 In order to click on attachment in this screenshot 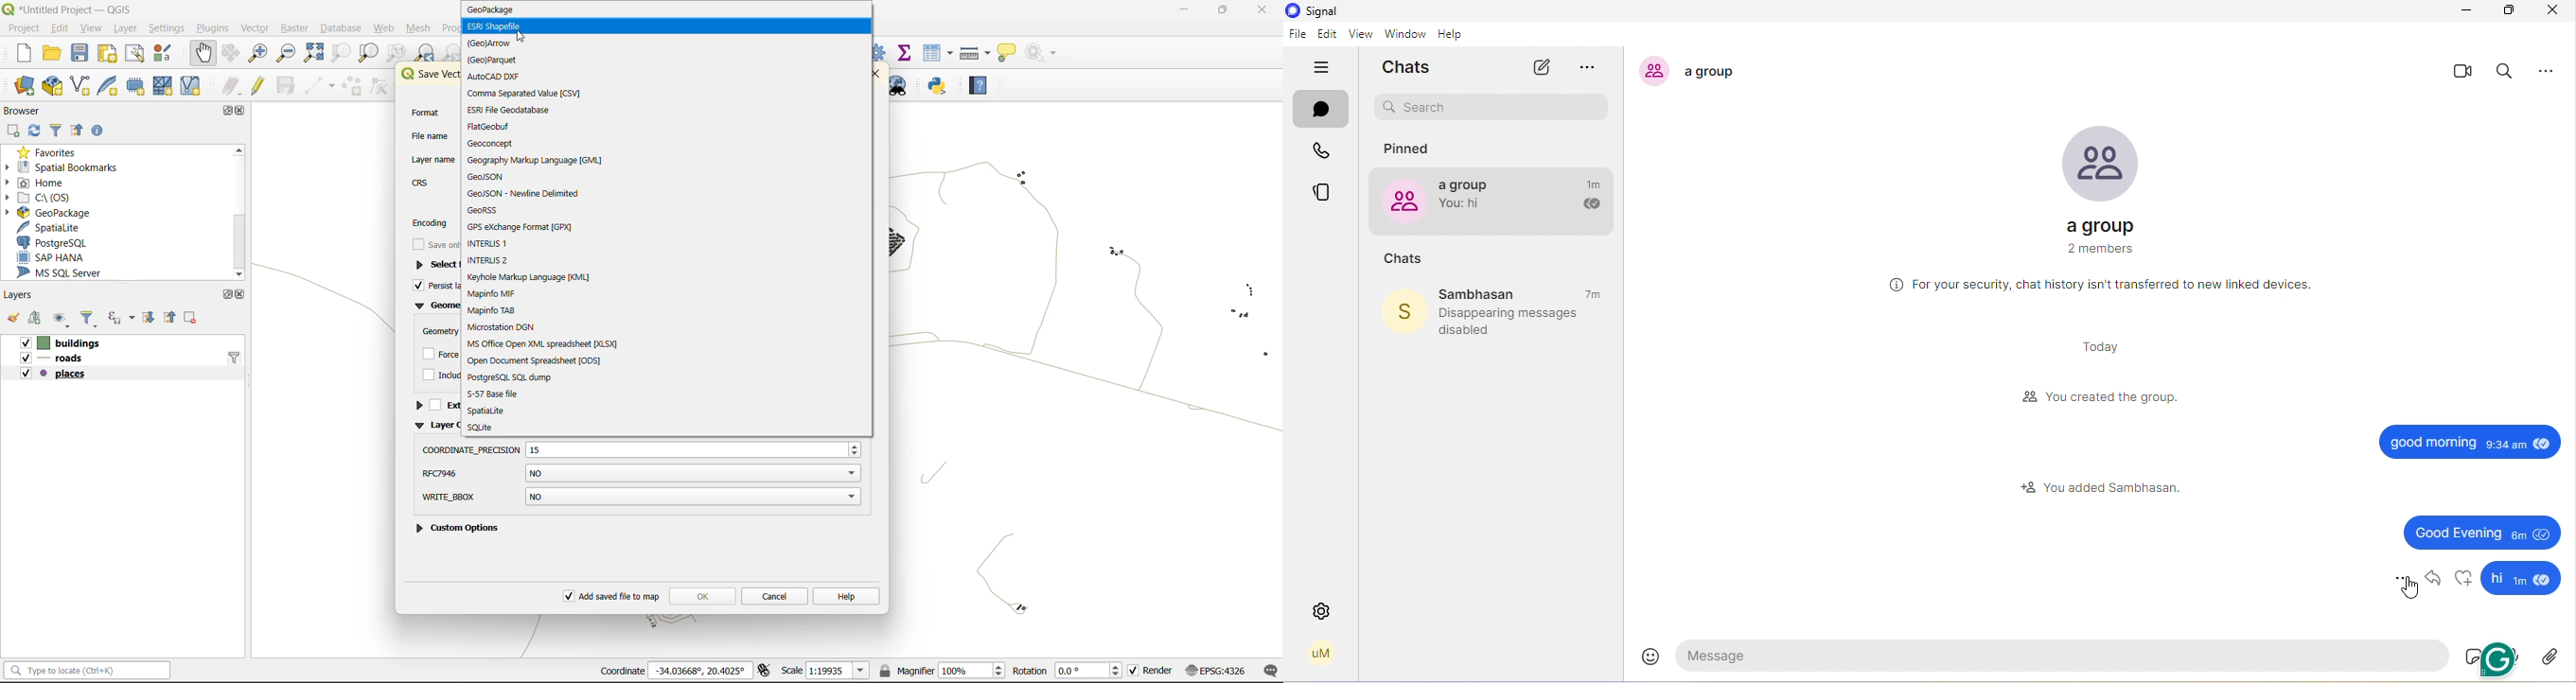, I will do `click(2551, 656)`.